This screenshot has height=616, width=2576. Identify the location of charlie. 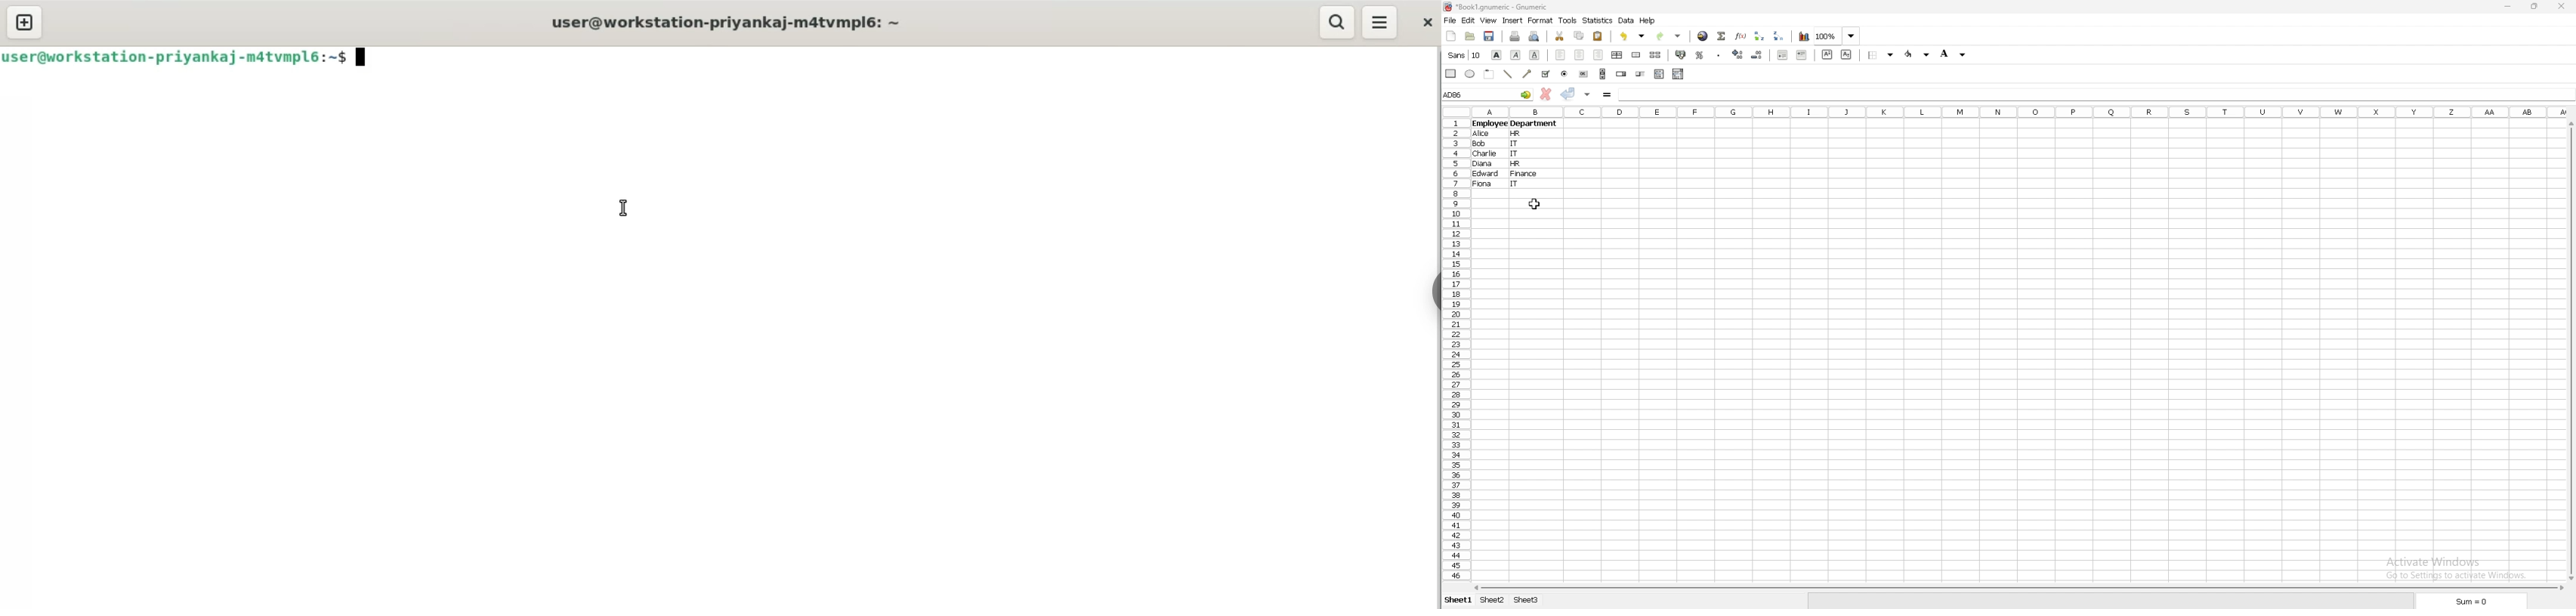
(1487, 156).